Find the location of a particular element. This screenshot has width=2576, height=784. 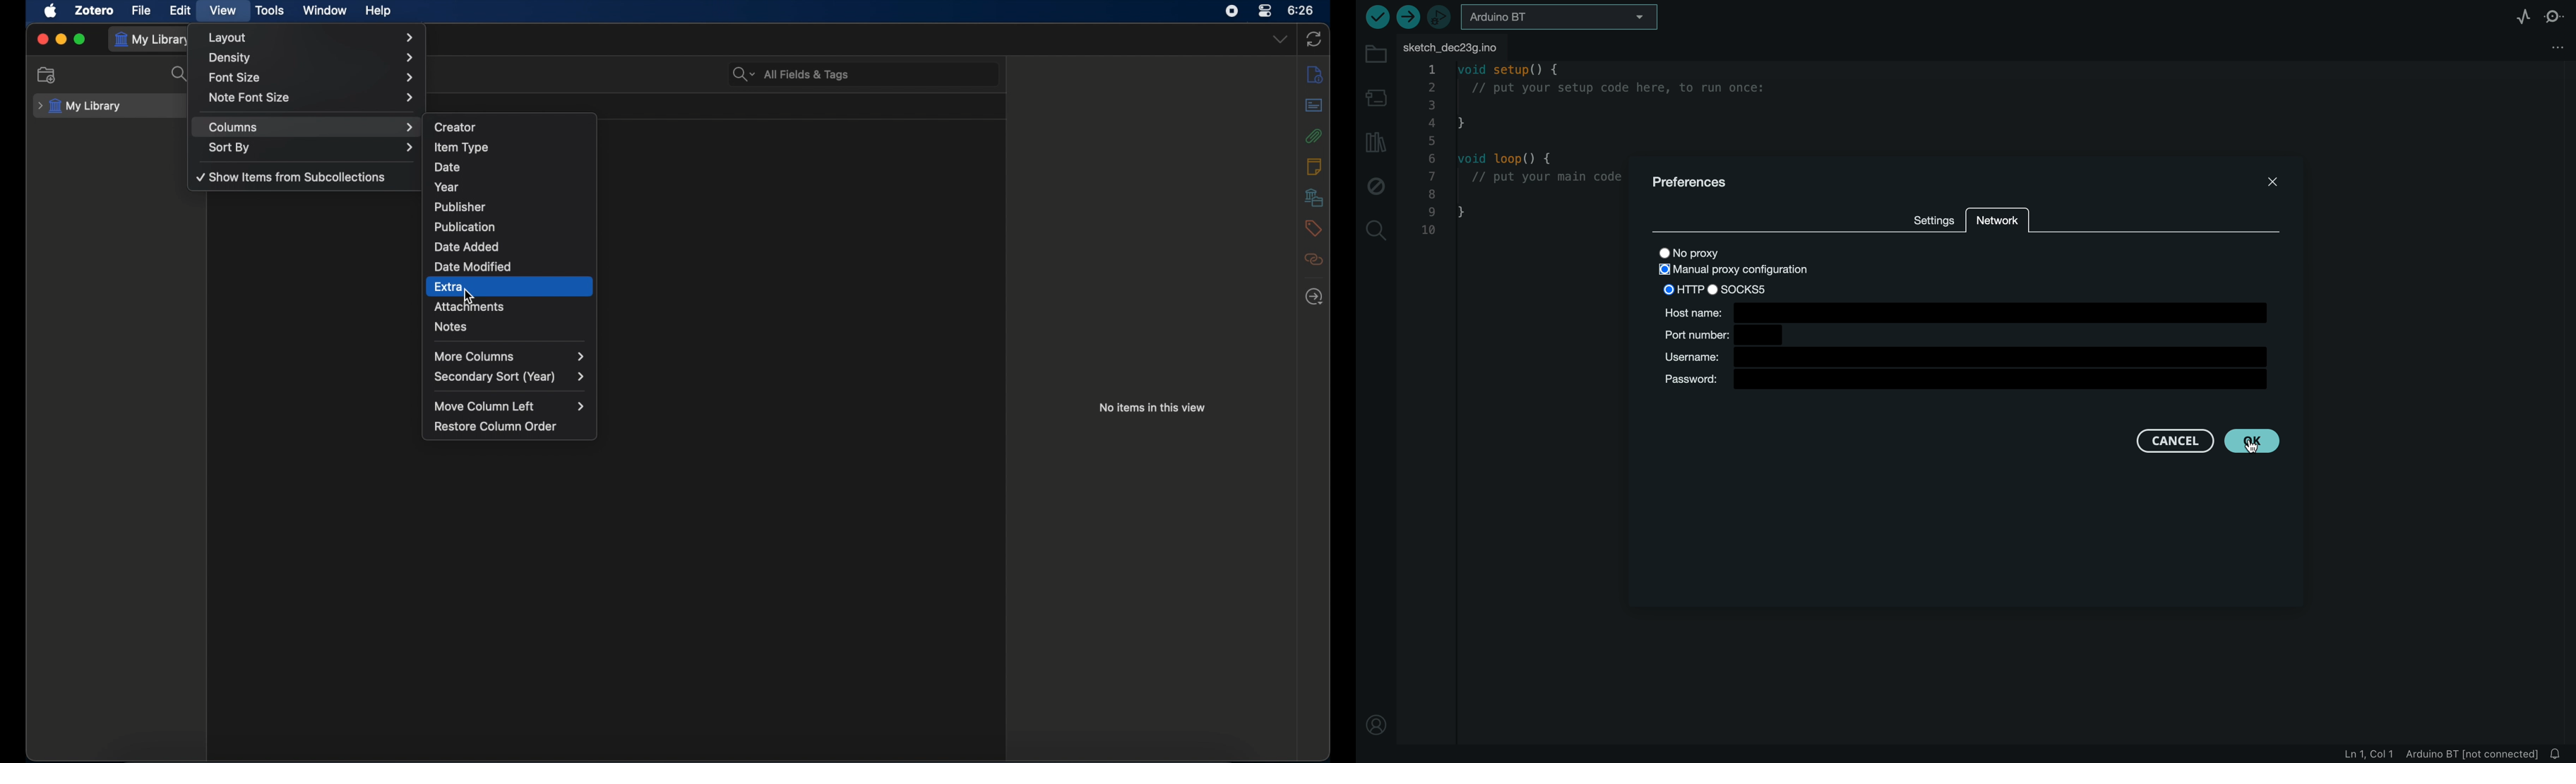

show items from sub collections is located at coordinates (293, 178).